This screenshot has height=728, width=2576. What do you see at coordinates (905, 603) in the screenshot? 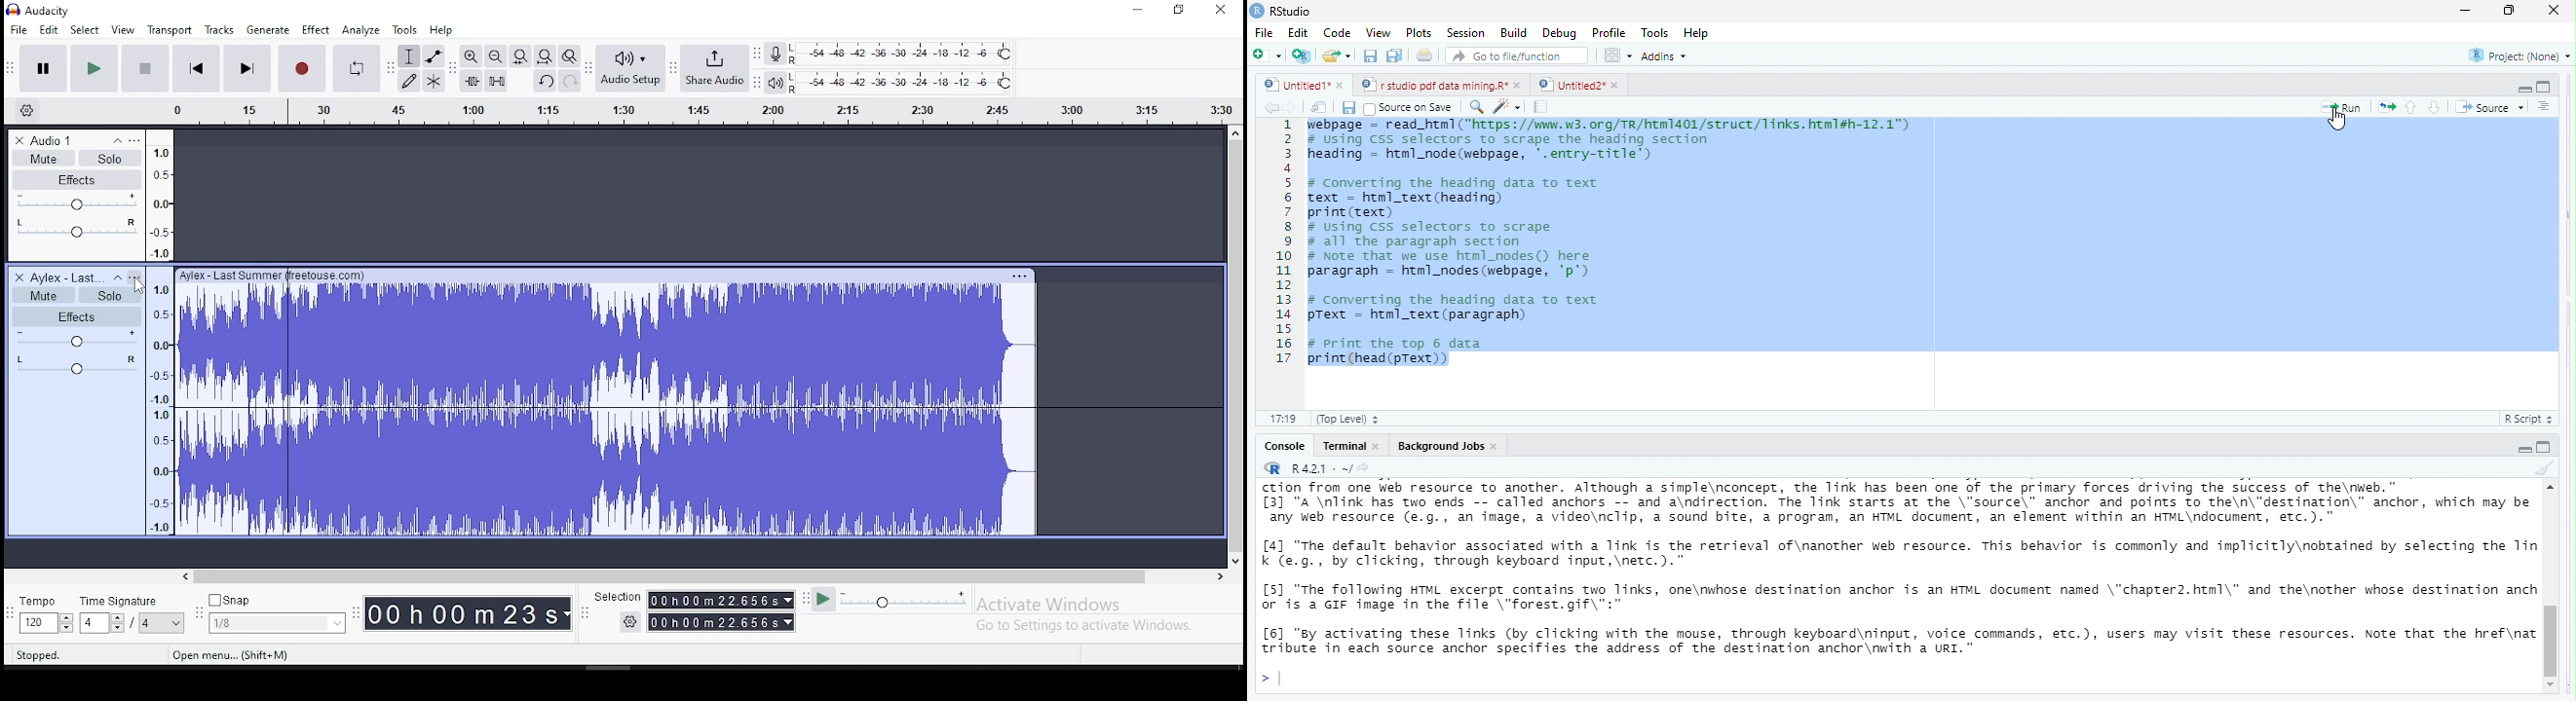
I see `play at speed/play at speed (once)` at bounding box center [905, 603].